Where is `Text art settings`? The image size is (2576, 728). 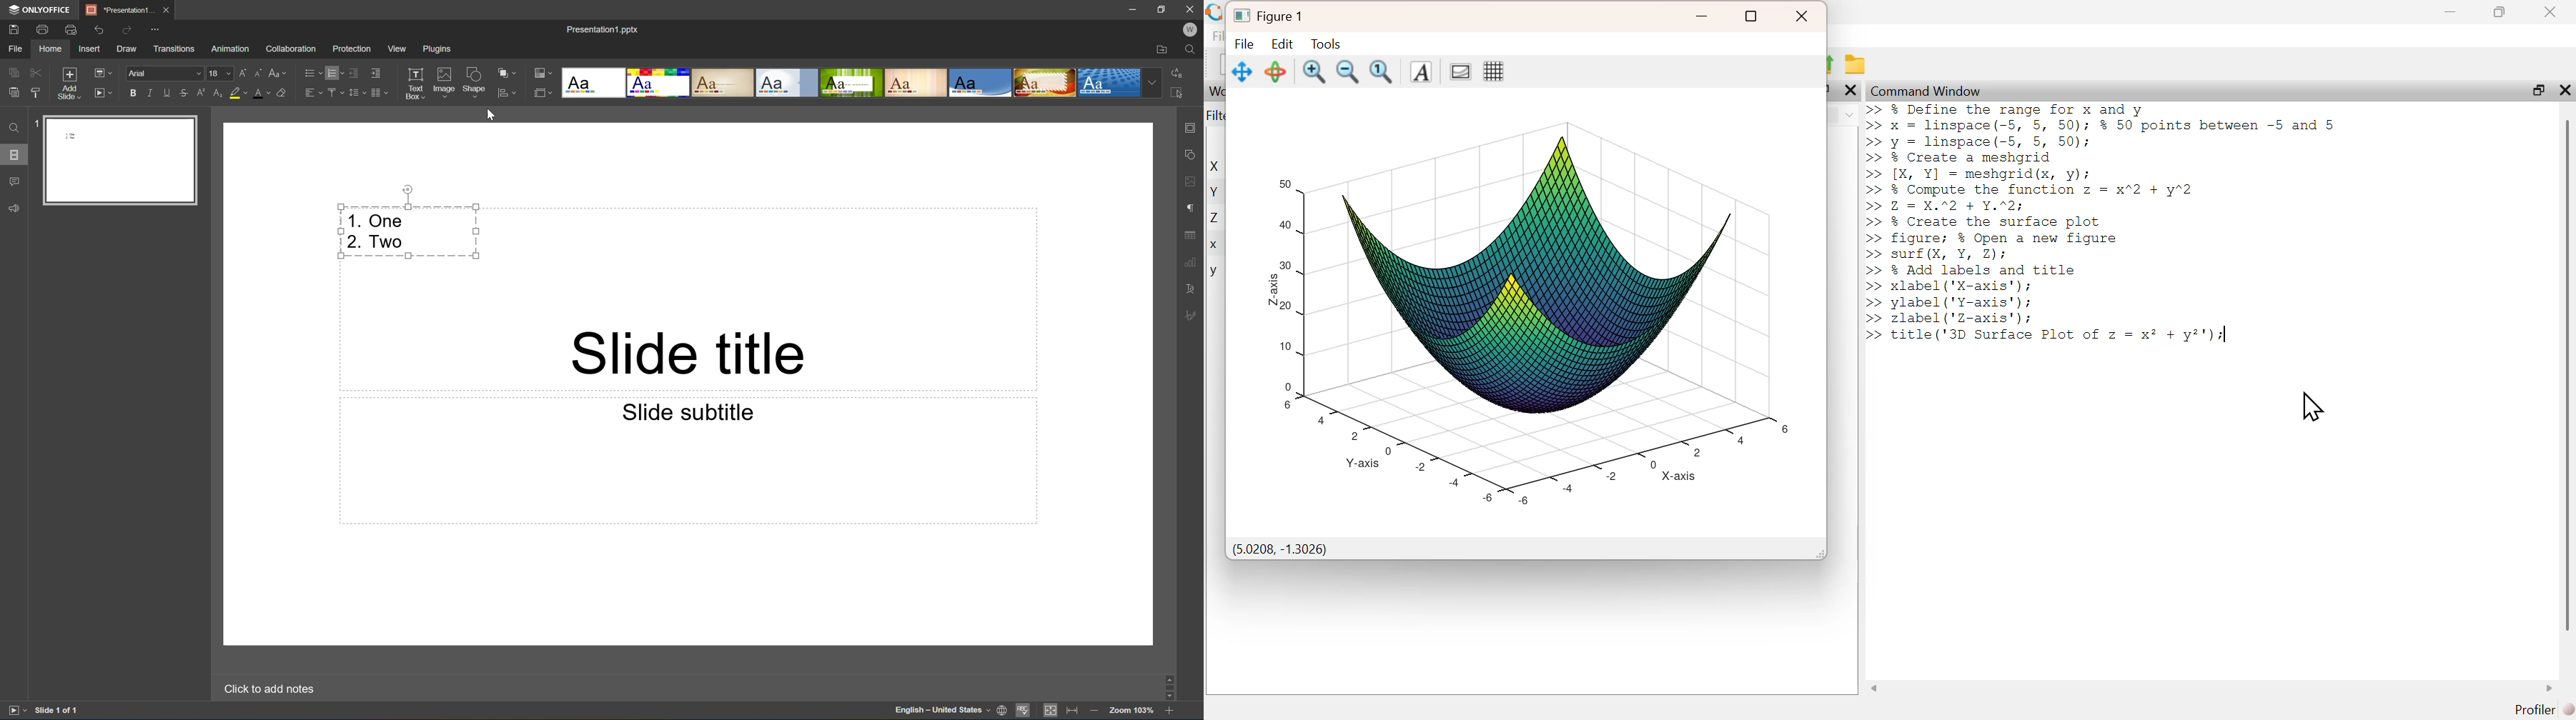 Text art settings is located at coordinates (1192, 288).